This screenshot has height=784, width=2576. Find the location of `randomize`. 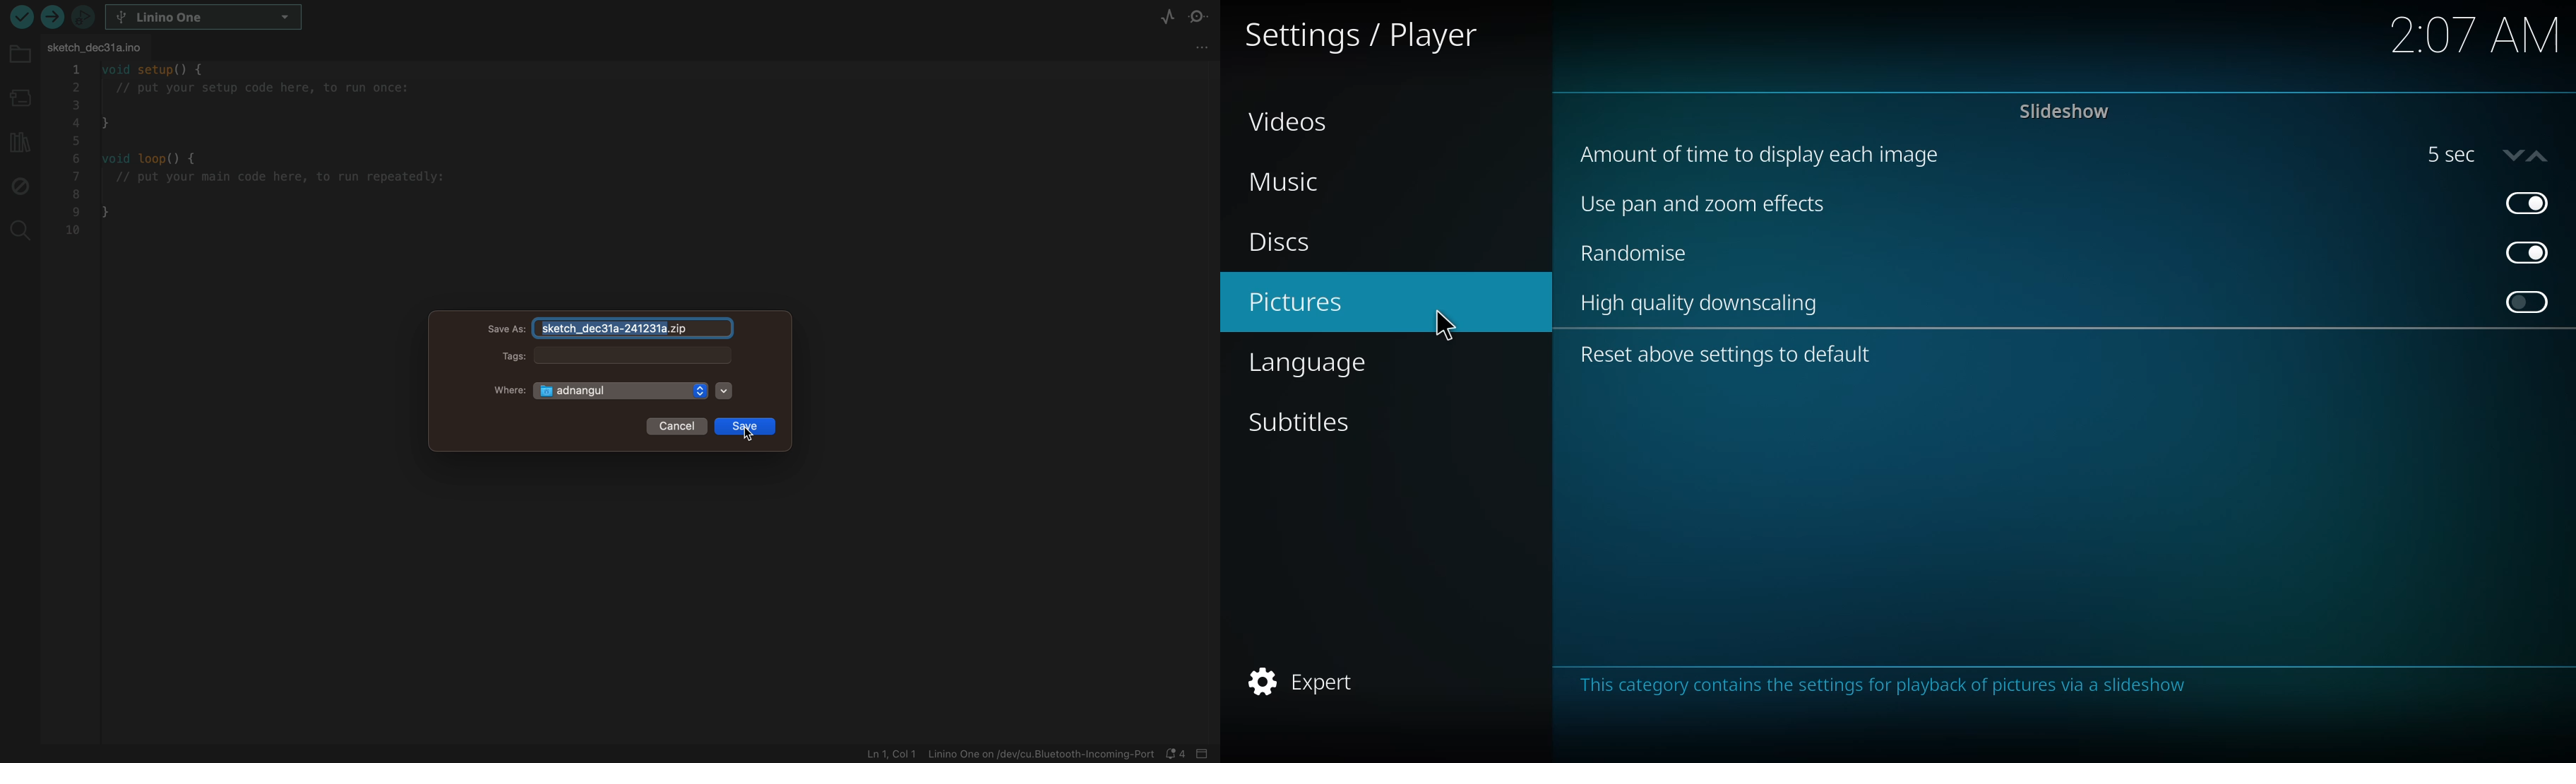

randomize is located at coordinates (1636, 256).